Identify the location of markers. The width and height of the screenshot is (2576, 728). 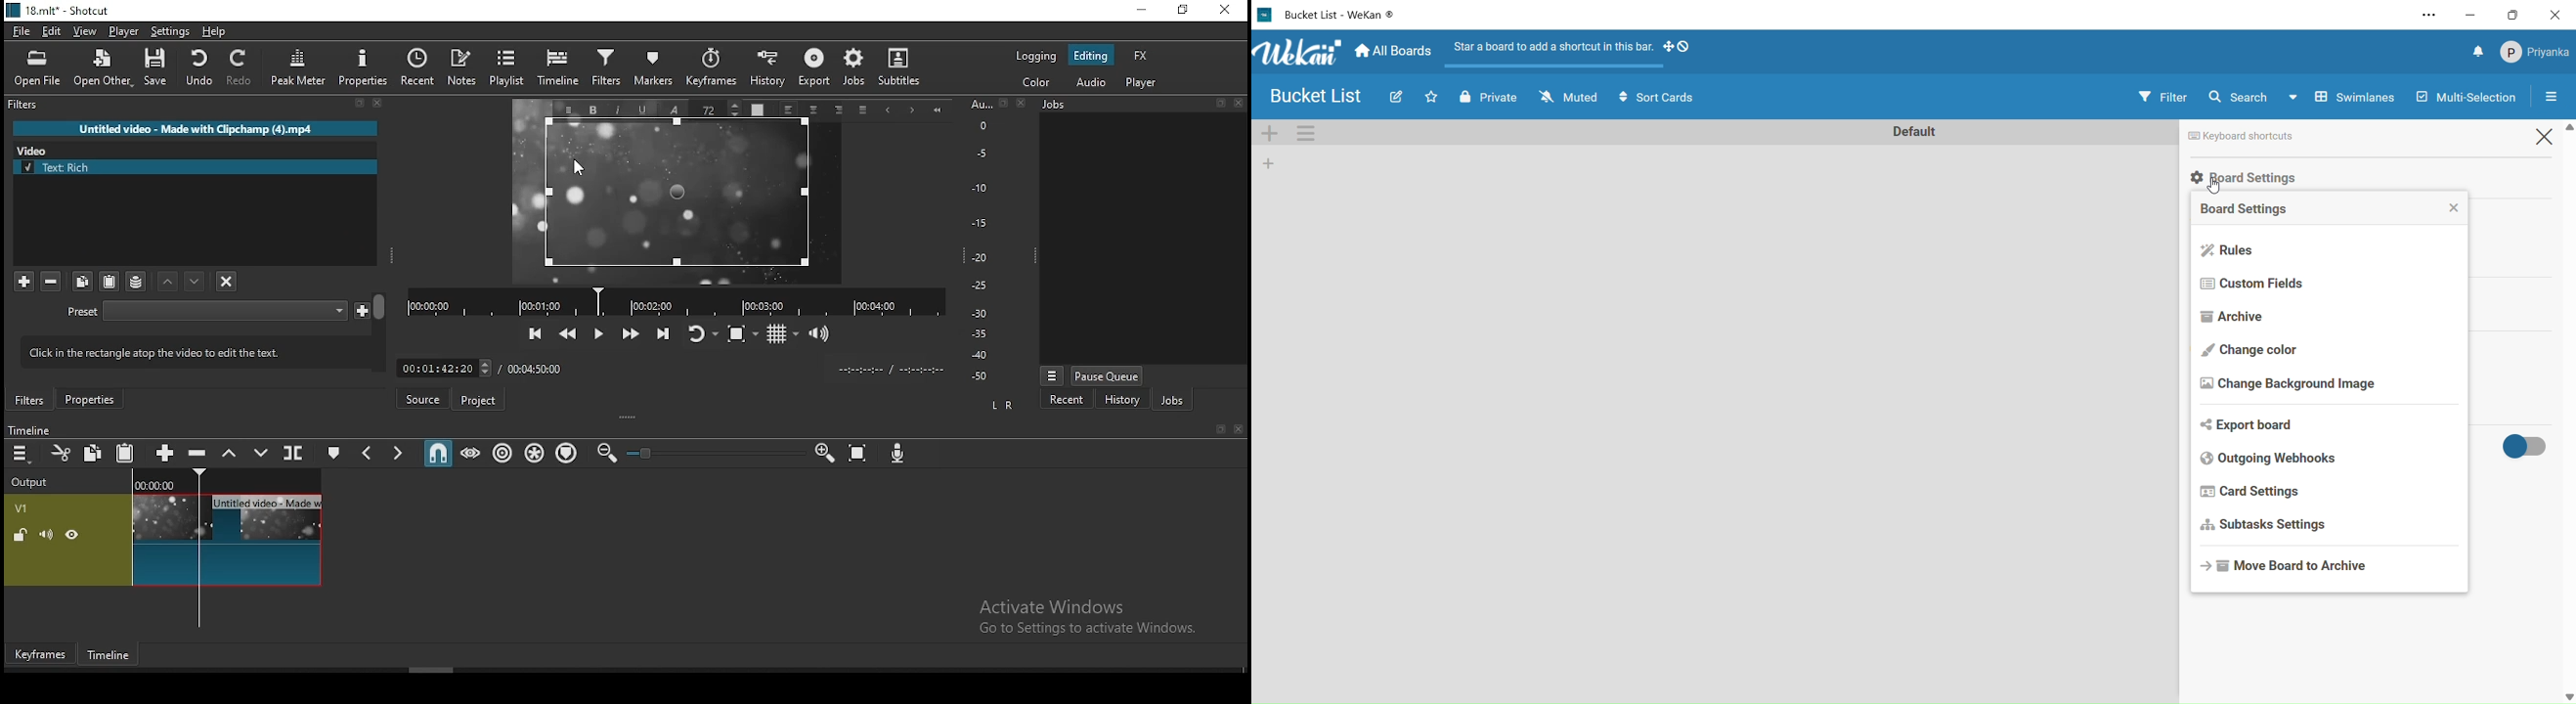
(650, 72).